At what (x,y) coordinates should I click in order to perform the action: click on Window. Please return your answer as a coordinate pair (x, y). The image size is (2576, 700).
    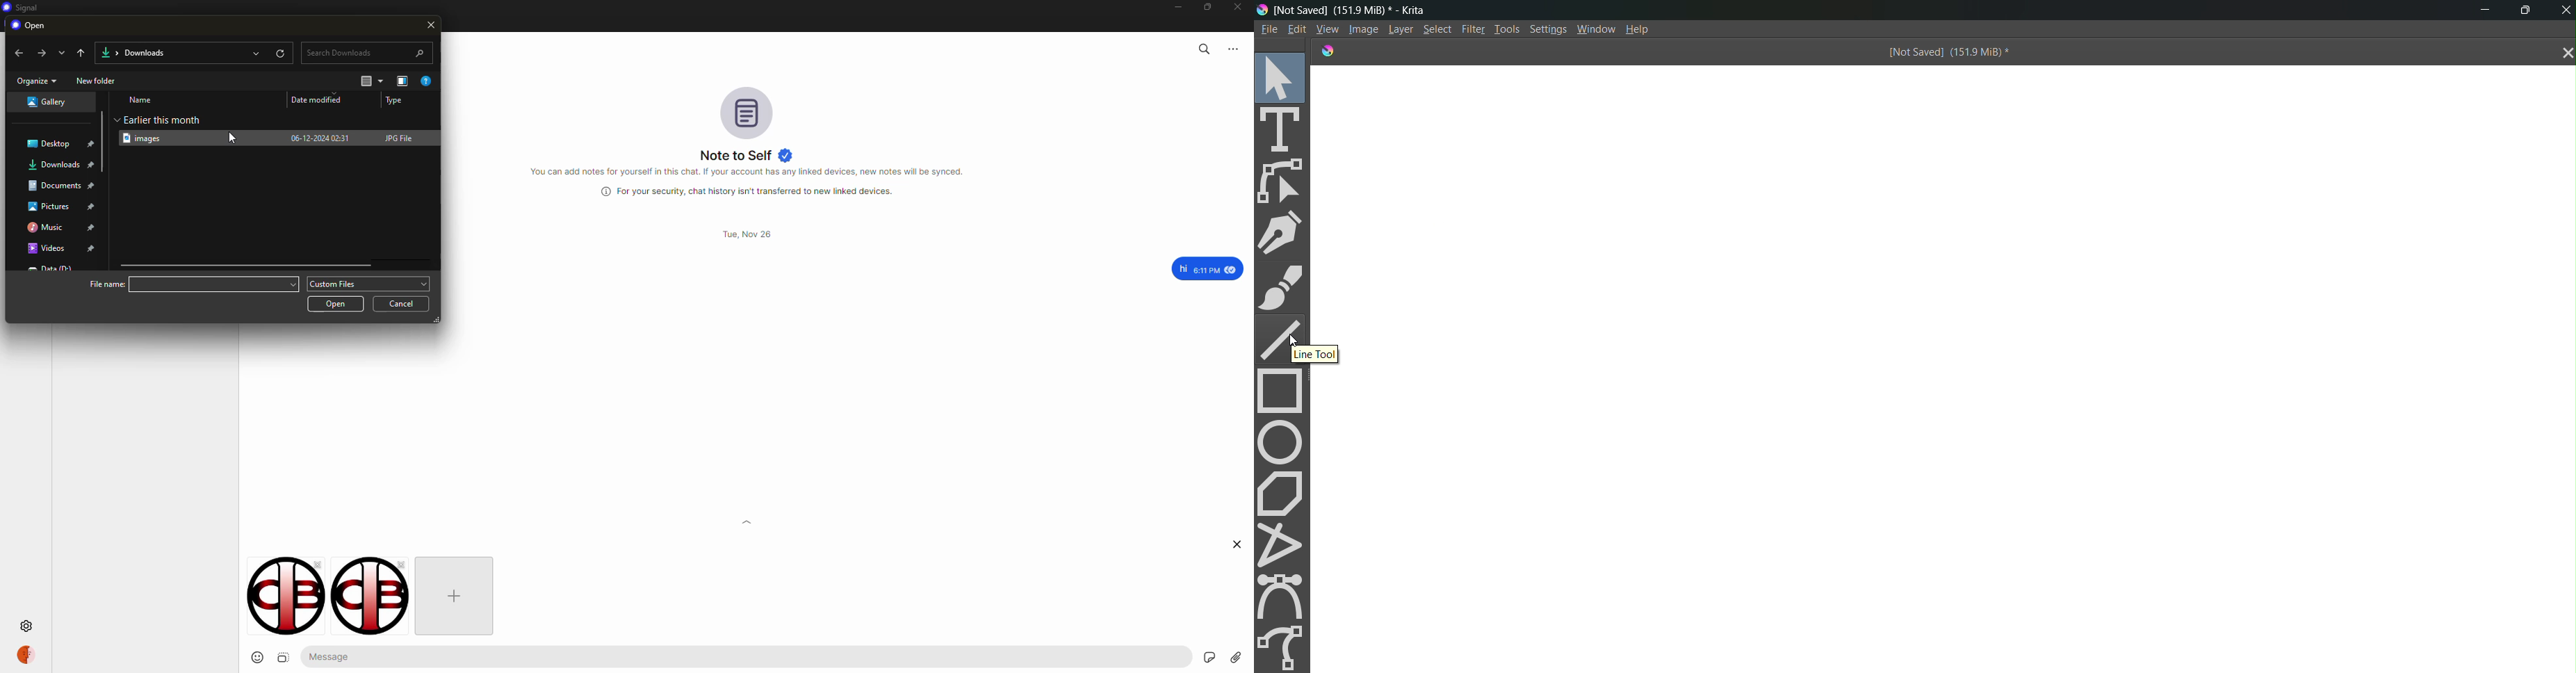
    Looking at the image, I should click on (1596, 29).